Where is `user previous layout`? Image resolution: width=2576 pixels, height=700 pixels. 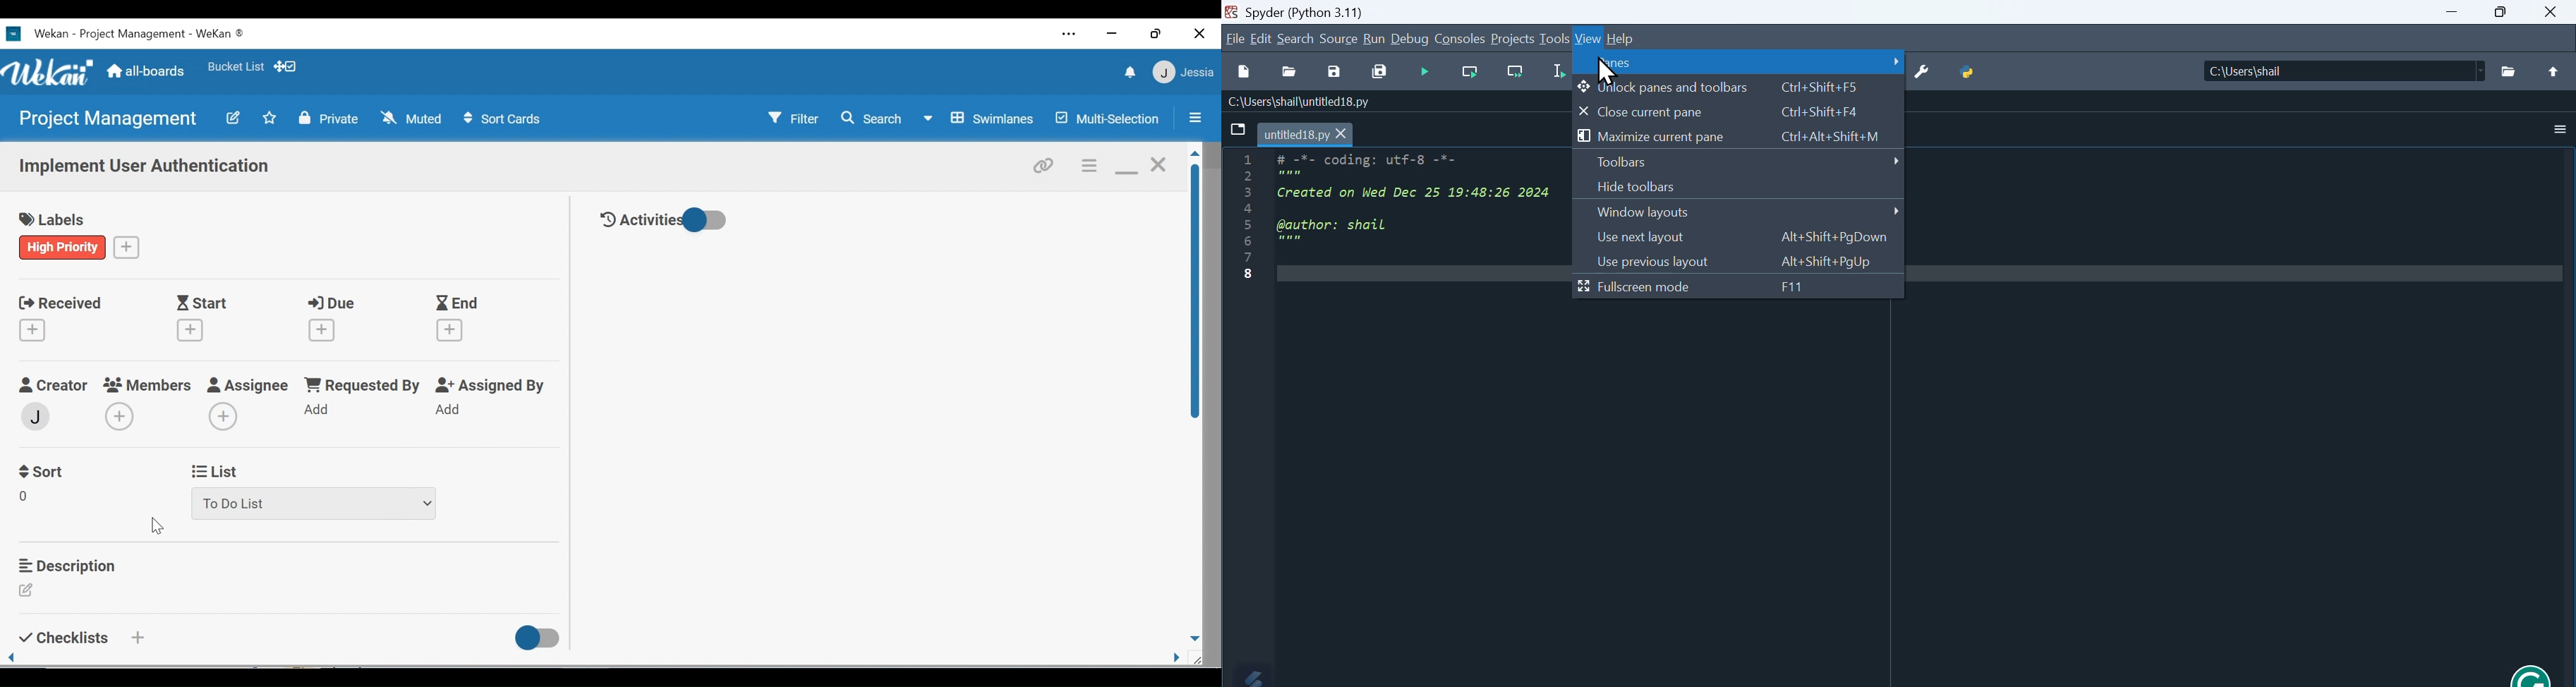 user previous layout is located at coordinates (1737, 262).